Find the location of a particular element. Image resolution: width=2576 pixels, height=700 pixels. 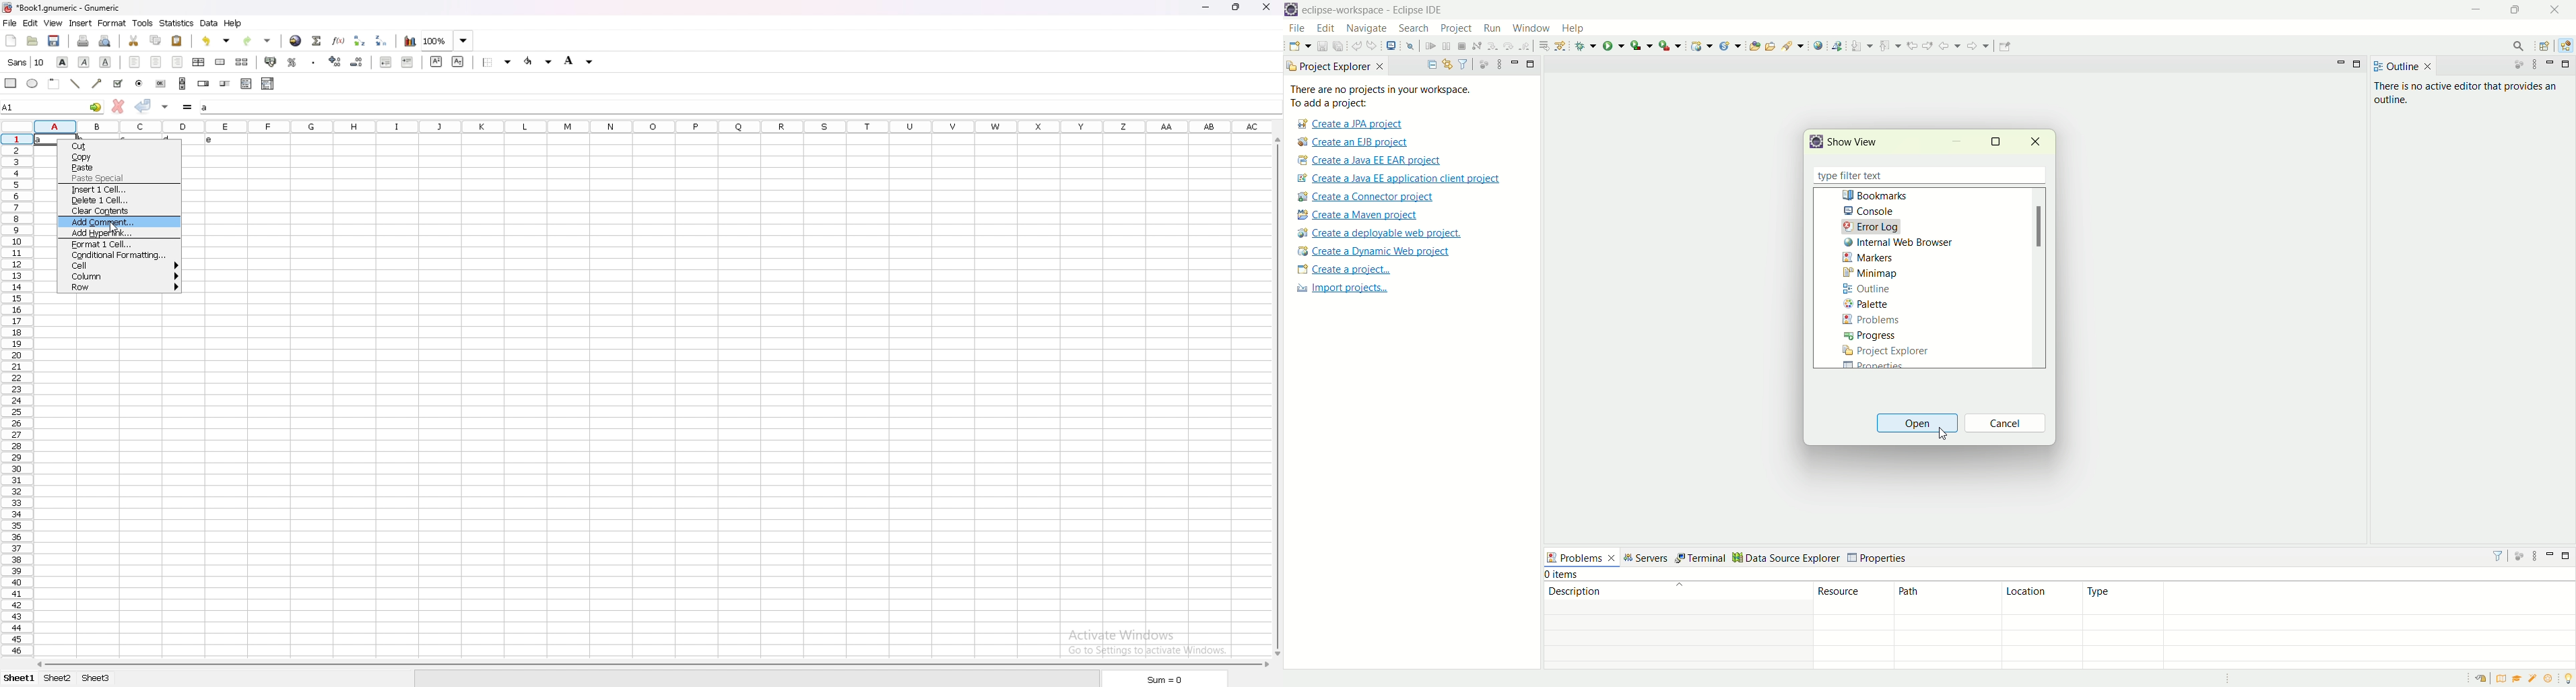

properties is located at coordinates (1878, 556).